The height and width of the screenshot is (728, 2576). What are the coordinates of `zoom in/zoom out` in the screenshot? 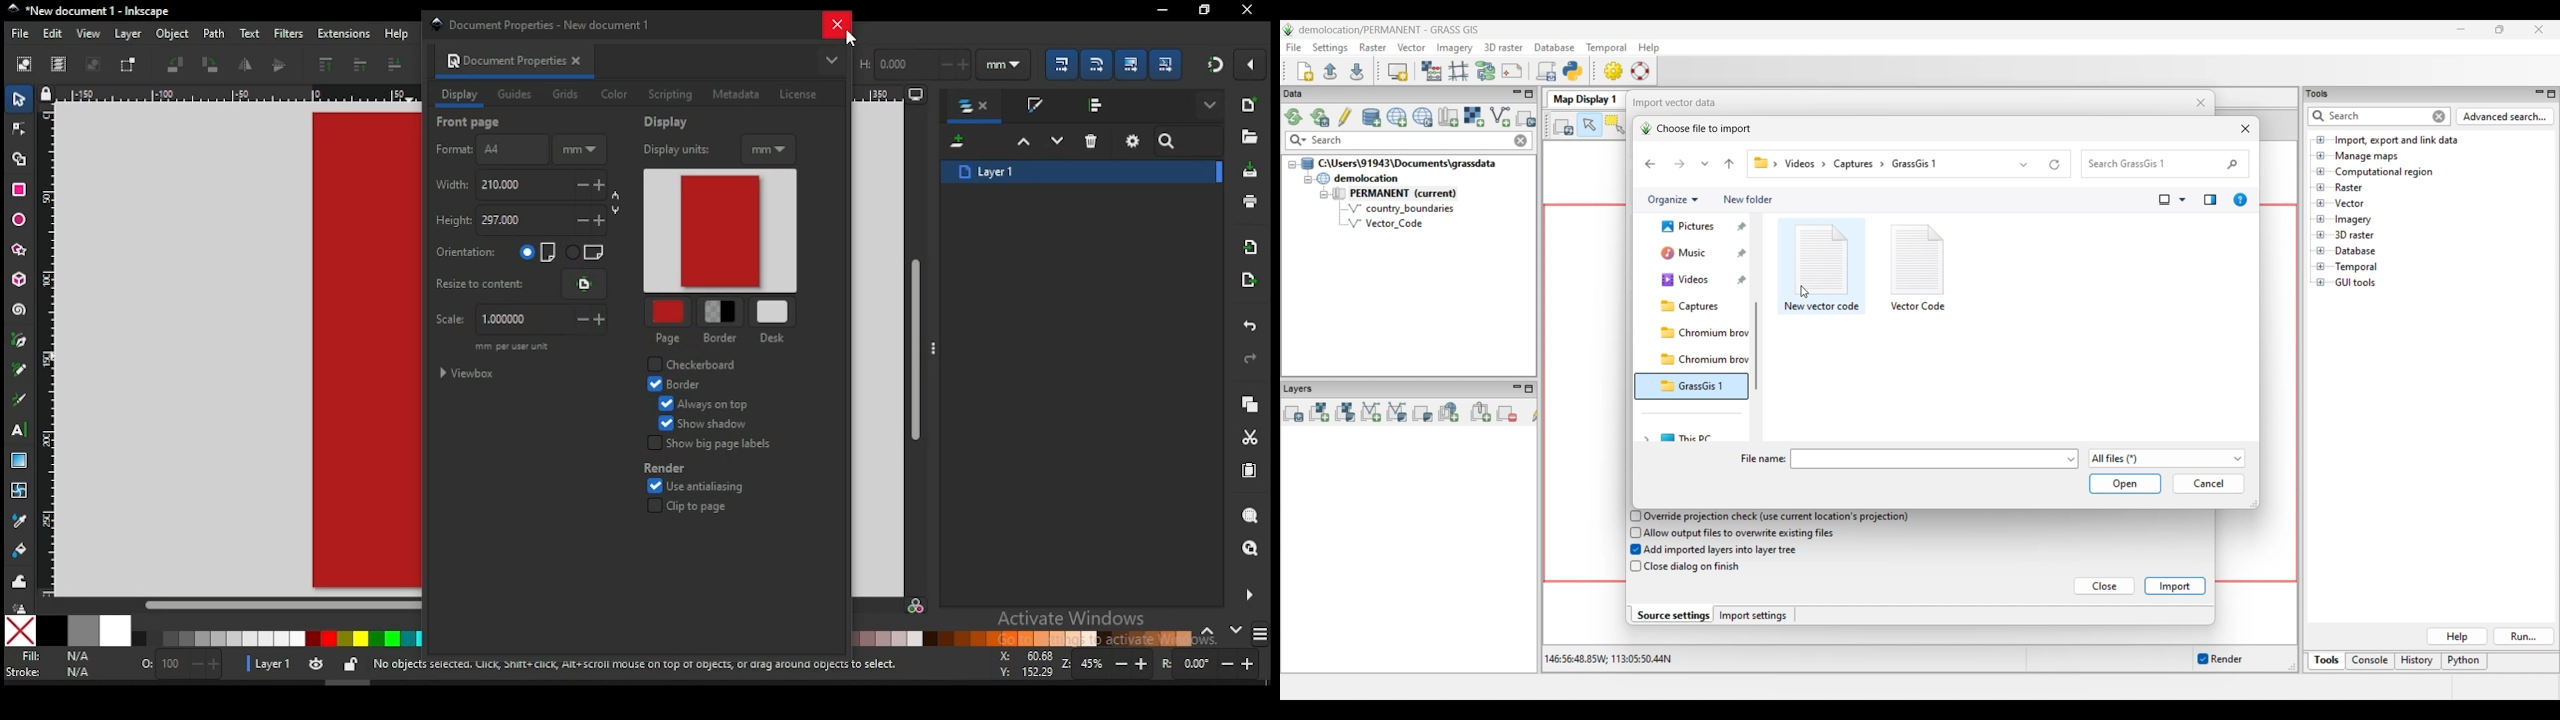 It's located at (1108, 664).